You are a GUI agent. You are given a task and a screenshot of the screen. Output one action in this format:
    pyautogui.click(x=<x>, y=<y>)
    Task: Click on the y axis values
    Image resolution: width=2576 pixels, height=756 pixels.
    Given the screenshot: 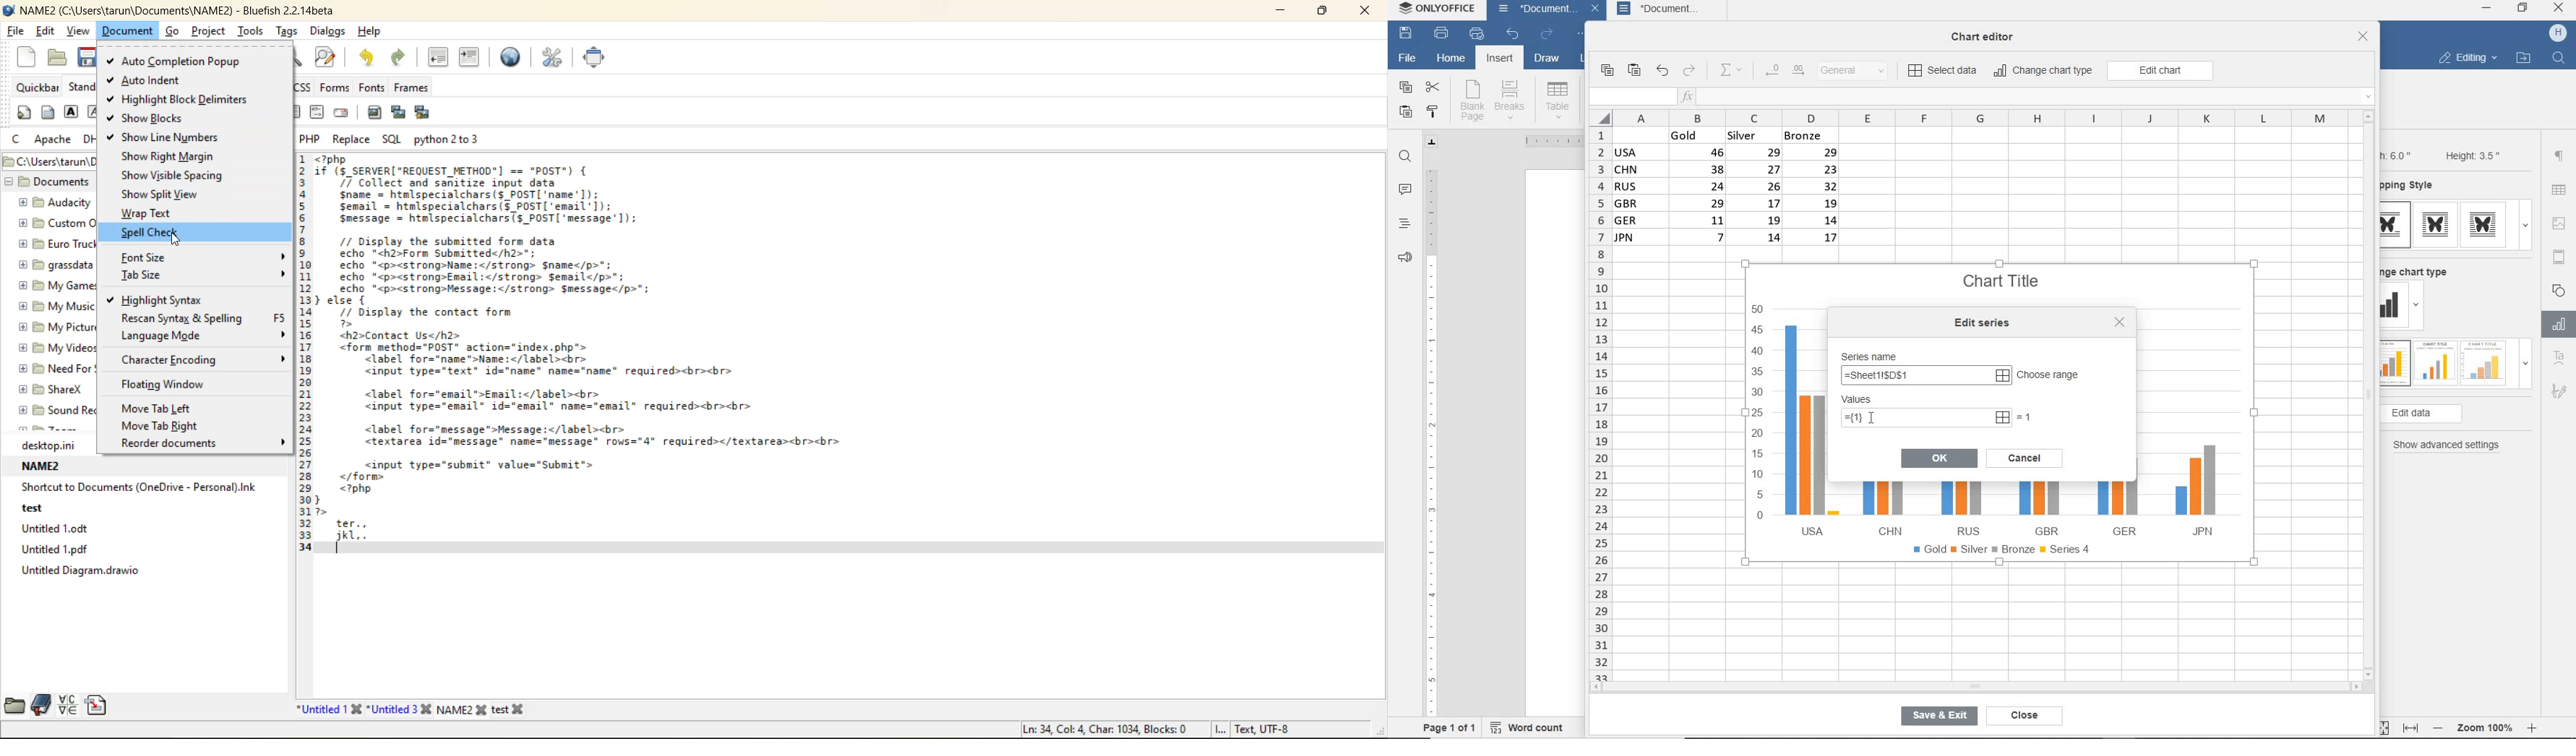 What is the action you would take?
    pyautogui.click(x=1759, y=414)
    